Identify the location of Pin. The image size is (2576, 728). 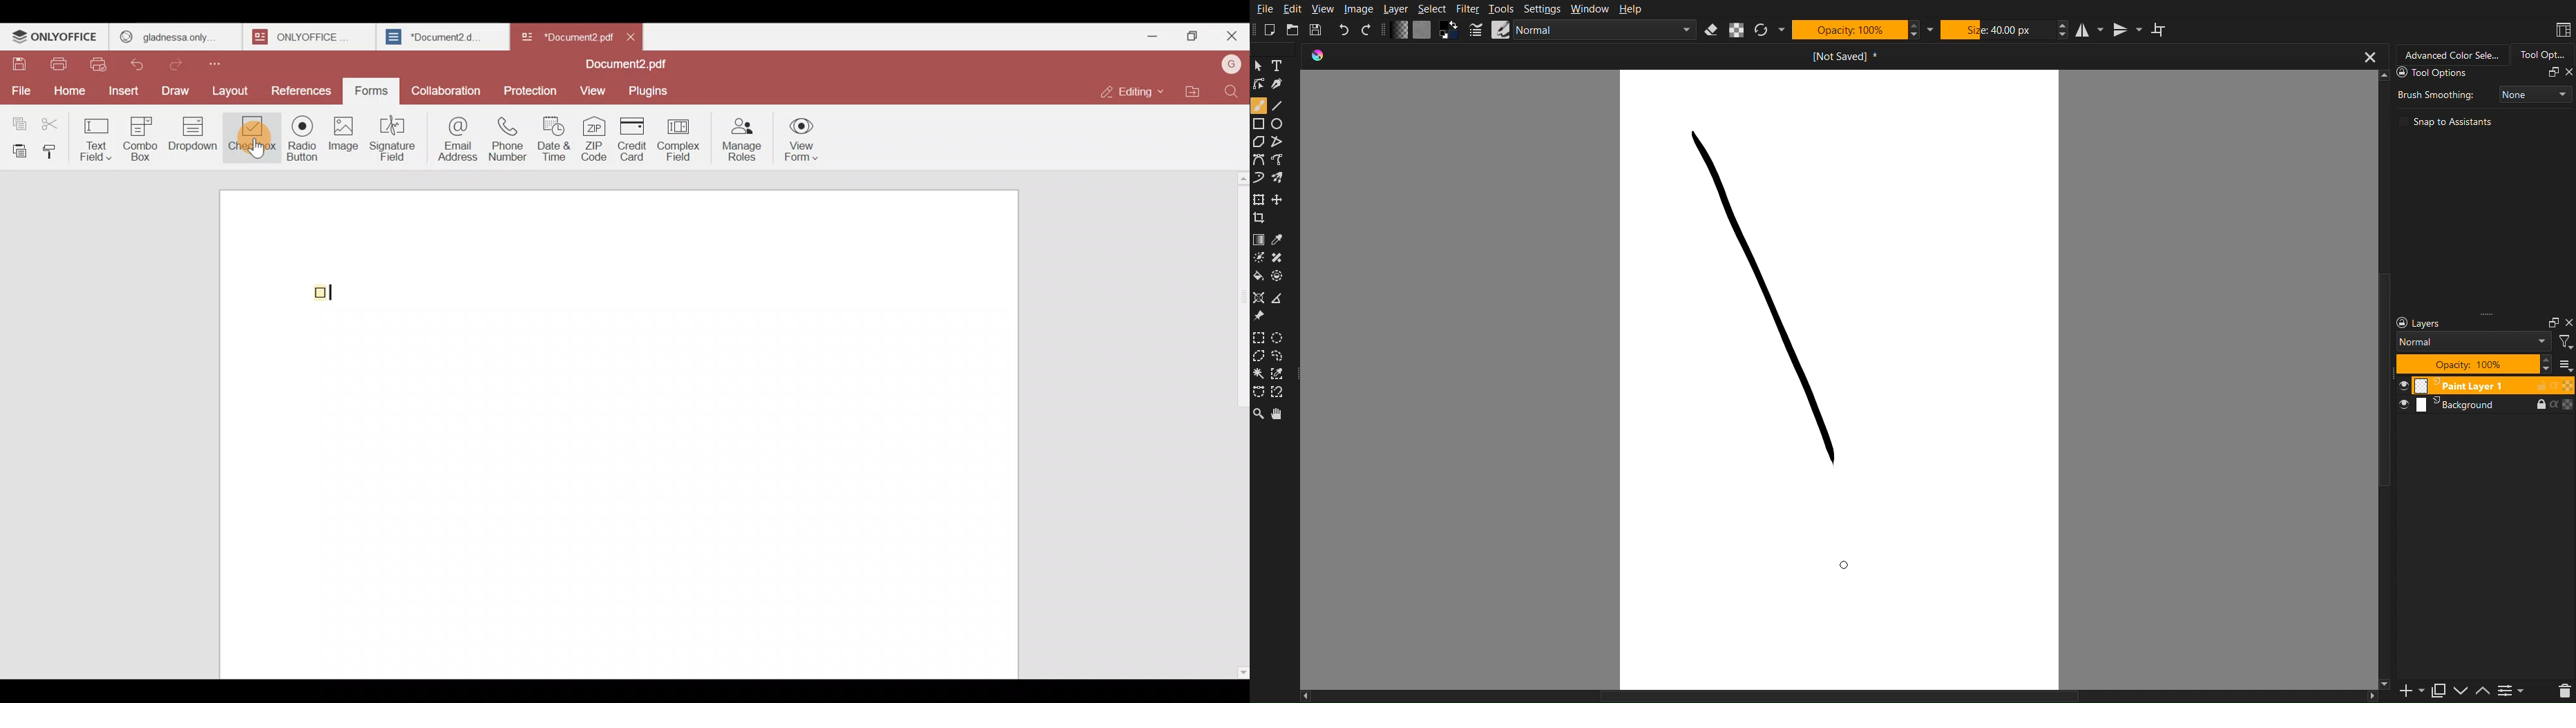
(1260, 316).